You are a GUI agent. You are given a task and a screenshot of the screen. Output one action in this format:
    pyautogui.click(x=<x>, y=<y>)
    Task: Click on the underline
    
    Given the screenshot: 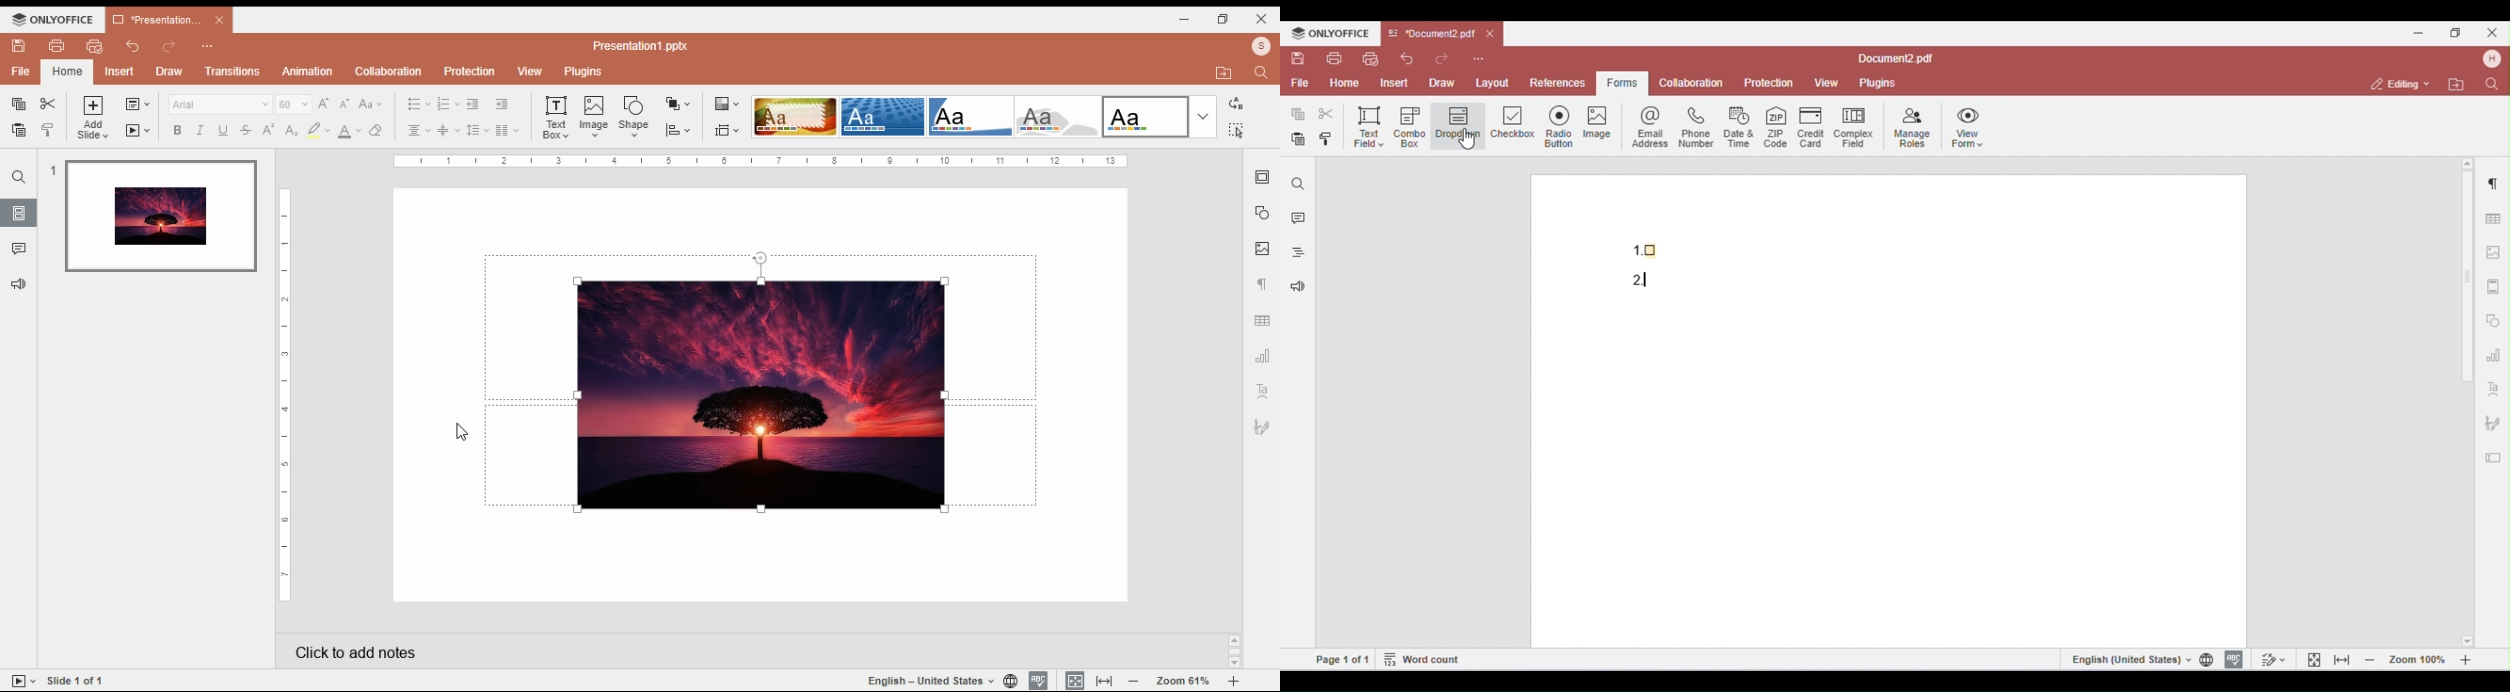 What is the action you would take?
    pyautogui.click(x=223, y=131)
    